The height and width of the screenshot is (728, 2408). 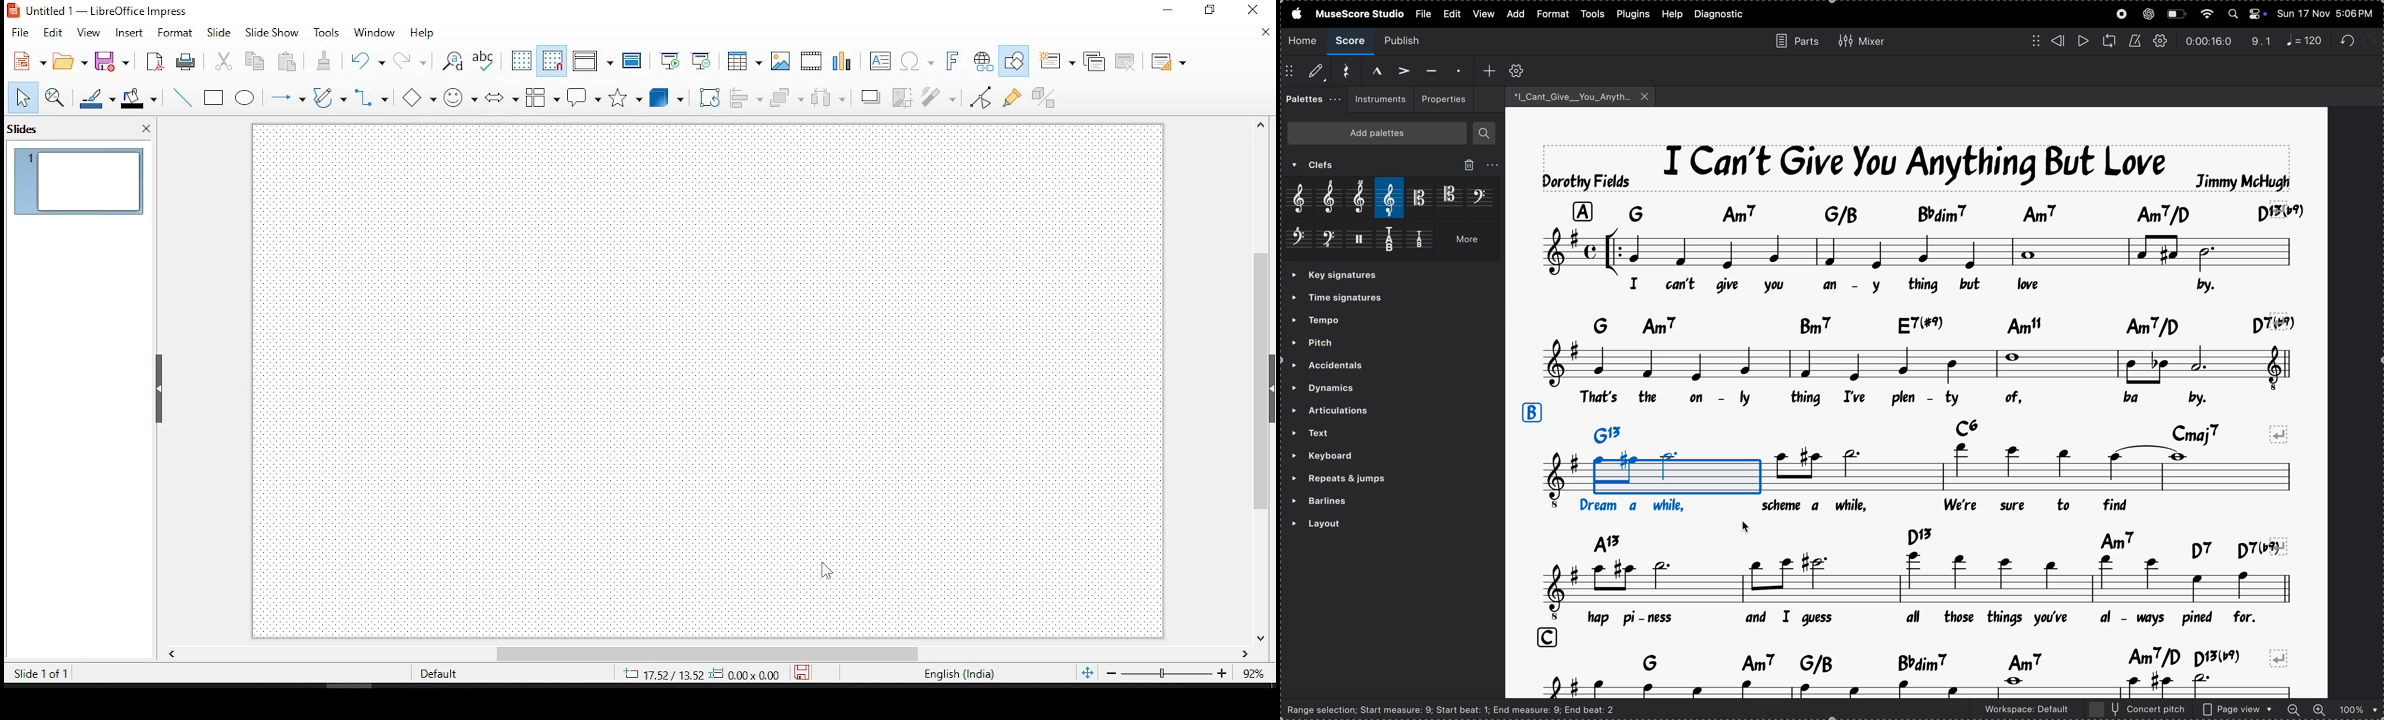 I want to click on fit slide to current window, so click(x=1088, y=674).